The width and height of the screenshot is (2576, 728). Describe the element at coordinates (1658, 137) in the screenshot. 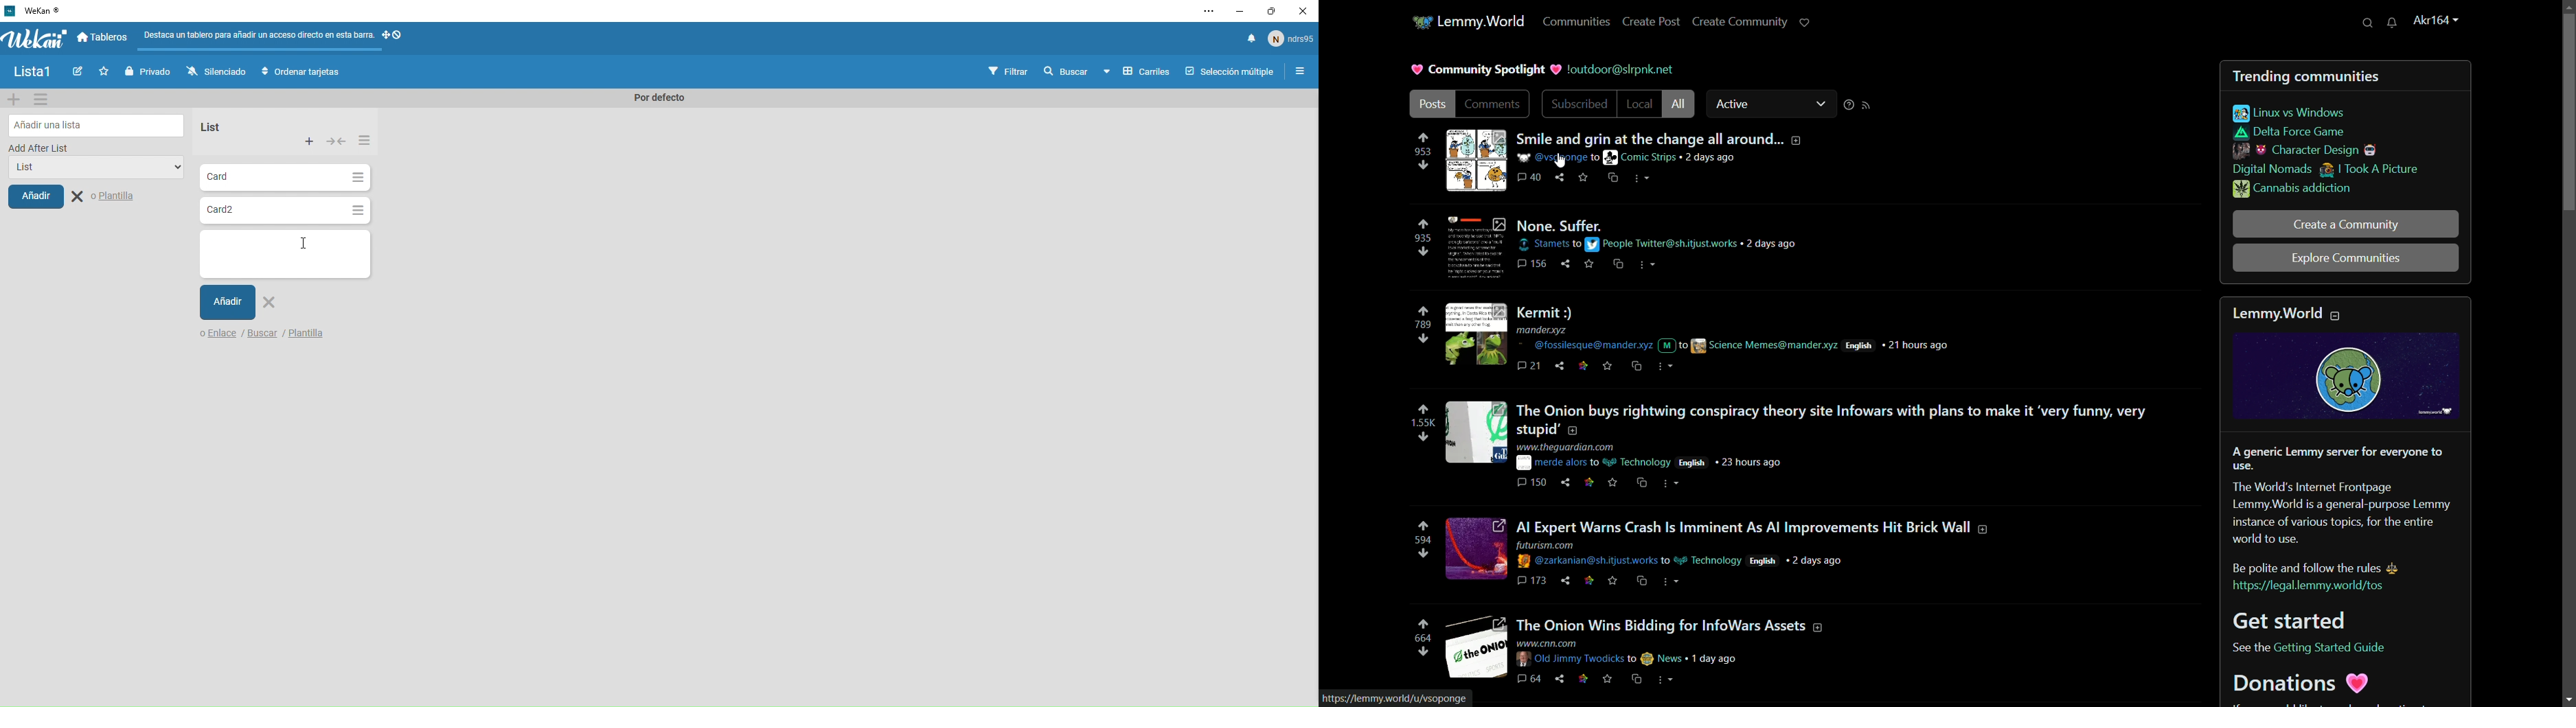

I see `post-1` at that location.